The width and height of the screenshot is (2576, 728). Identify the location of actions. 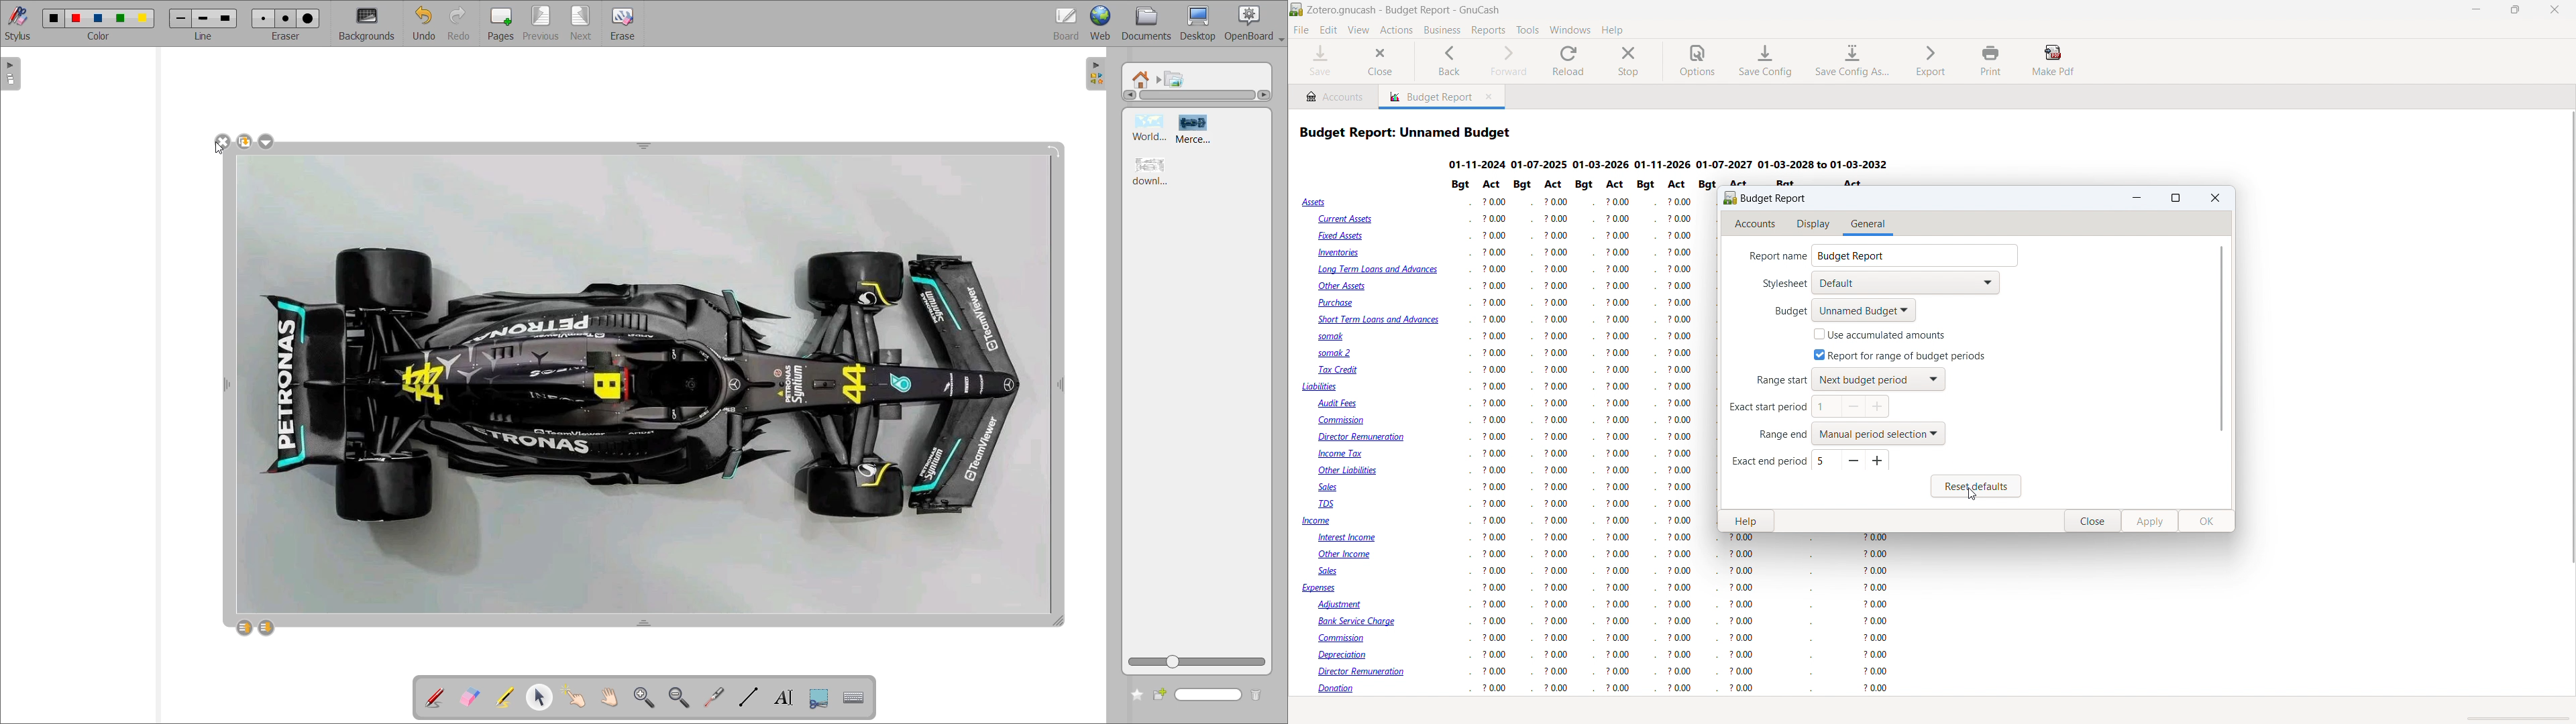
(1396, 31).